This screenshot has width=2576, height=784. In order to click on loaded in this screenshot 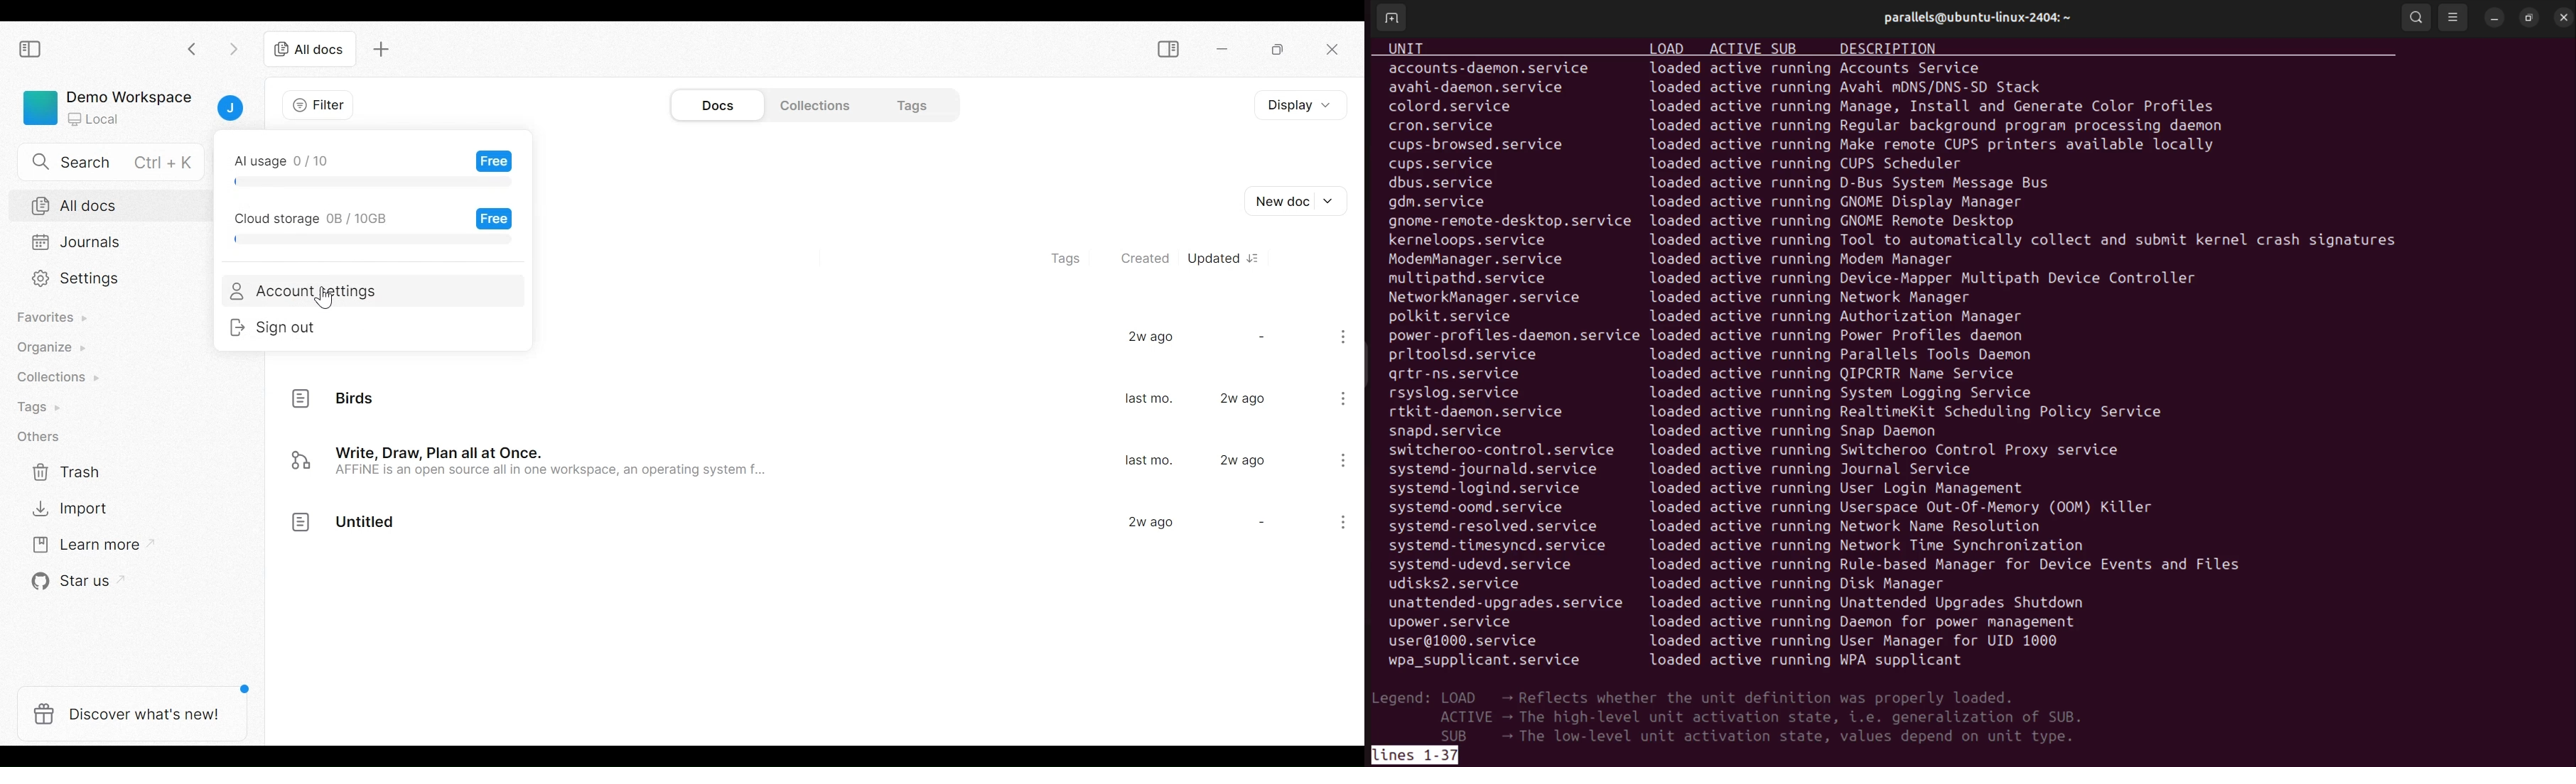, I will do `click(1679, 604)`.